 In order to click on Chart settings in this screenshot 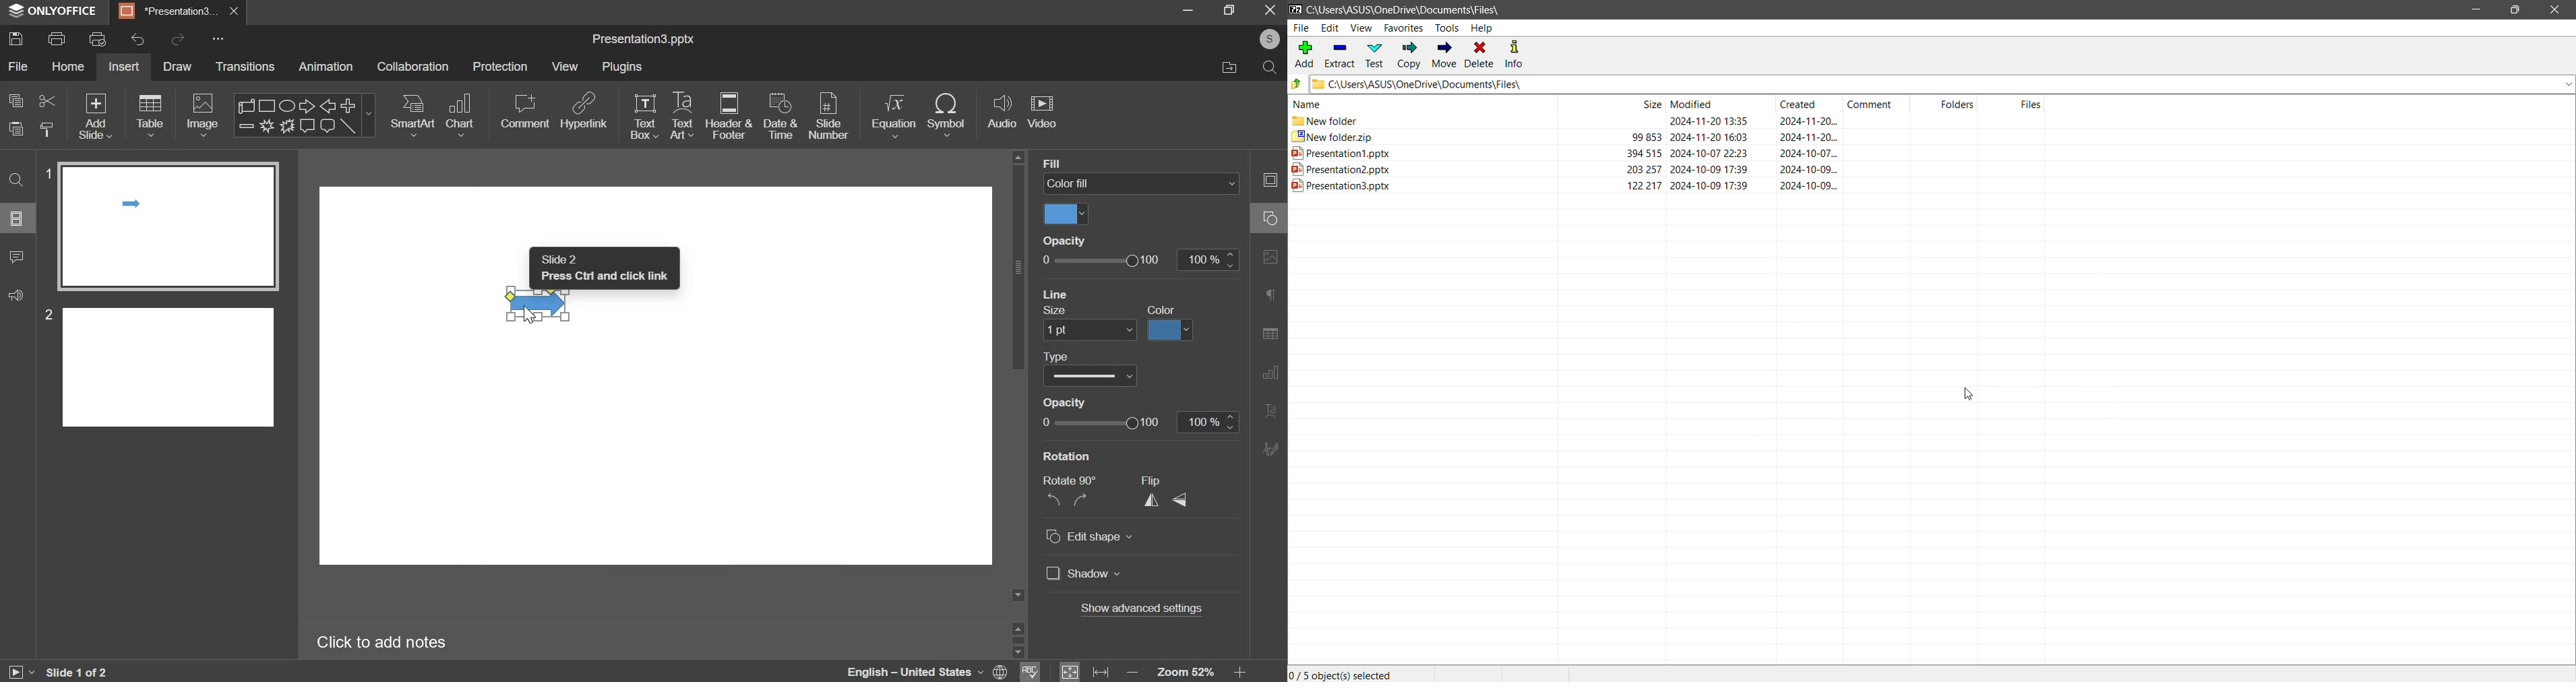, I will do `click(1270, 373)`.